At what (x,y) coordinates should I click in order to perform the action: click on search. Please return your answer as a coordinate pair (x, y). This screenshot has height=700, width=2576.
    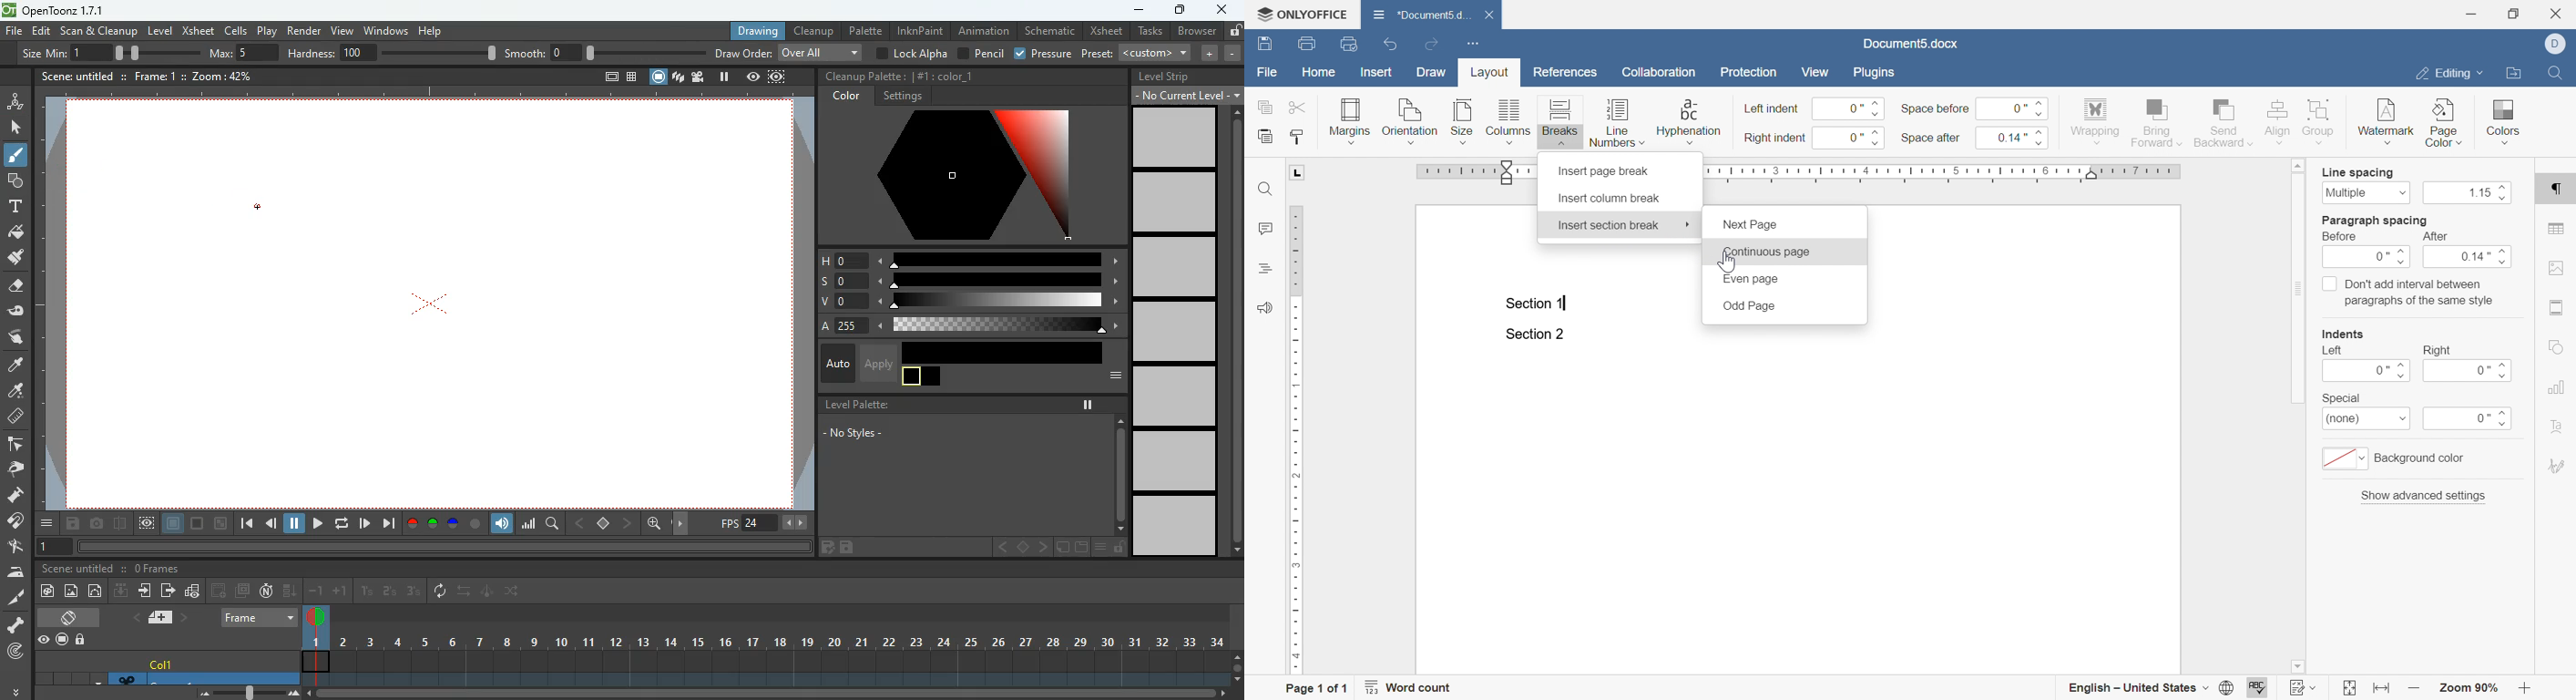
    Looking at the image, I should click on (554, 526).